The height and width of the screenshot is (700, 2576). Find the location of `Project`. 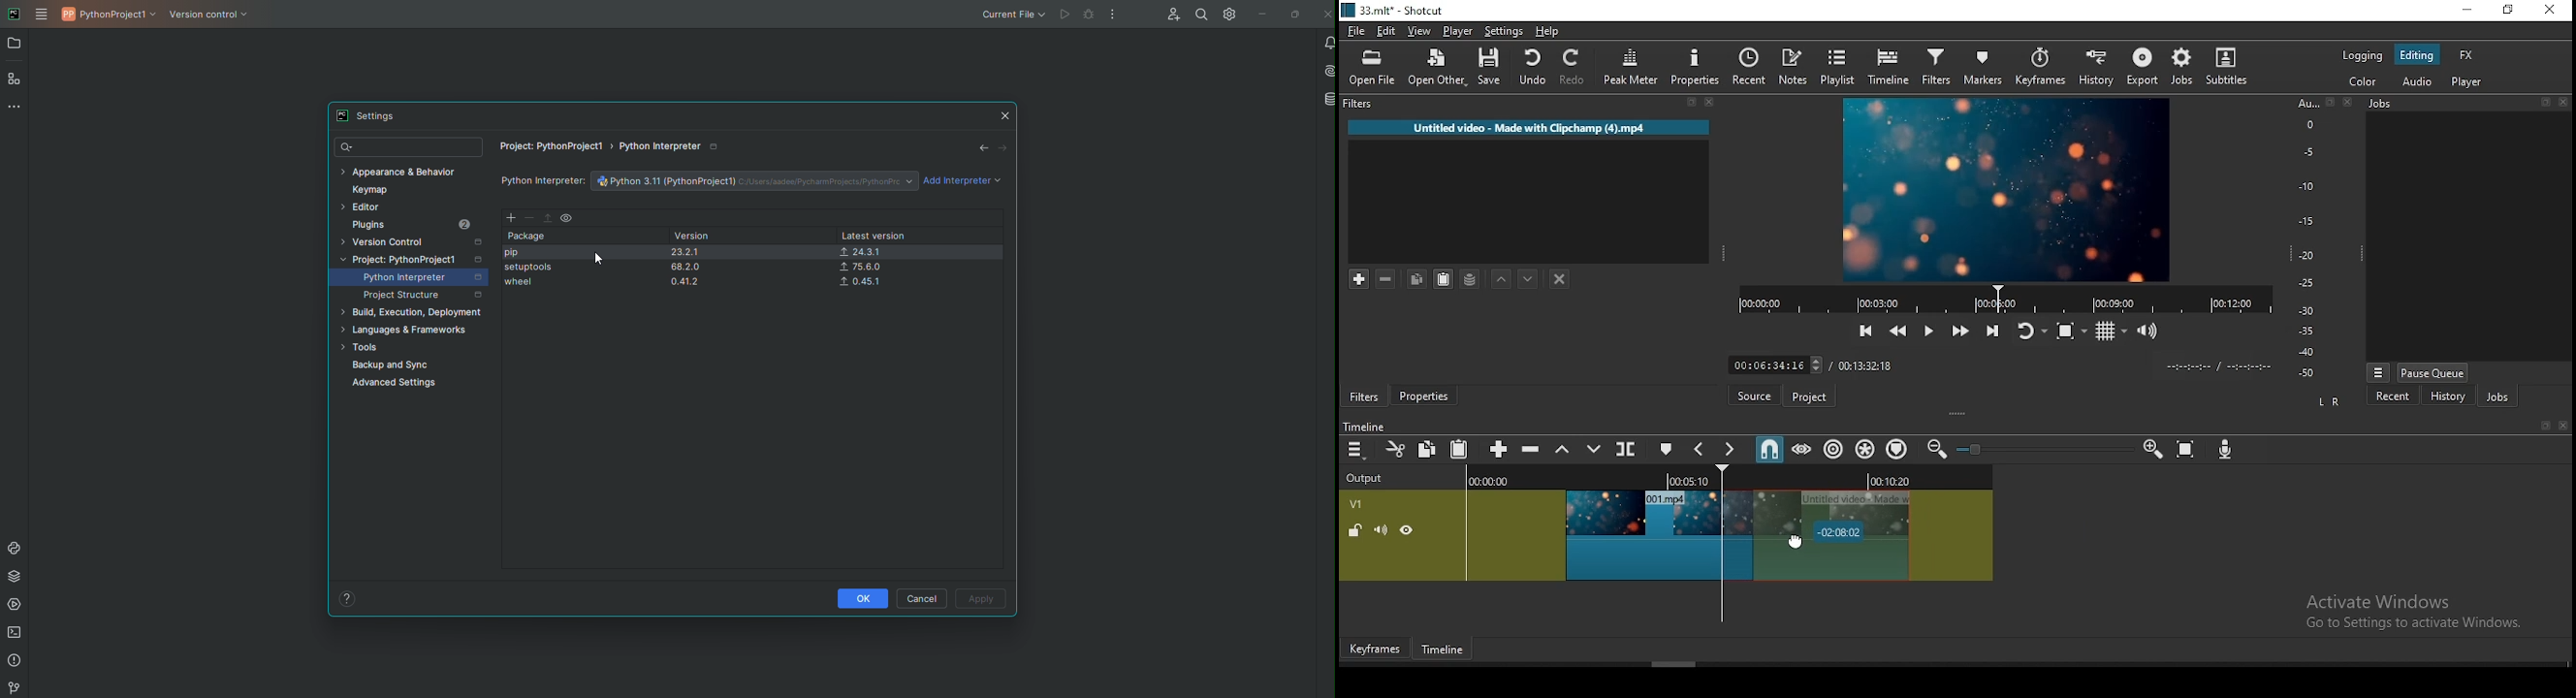

Project is located at coordinates (1812, 397).